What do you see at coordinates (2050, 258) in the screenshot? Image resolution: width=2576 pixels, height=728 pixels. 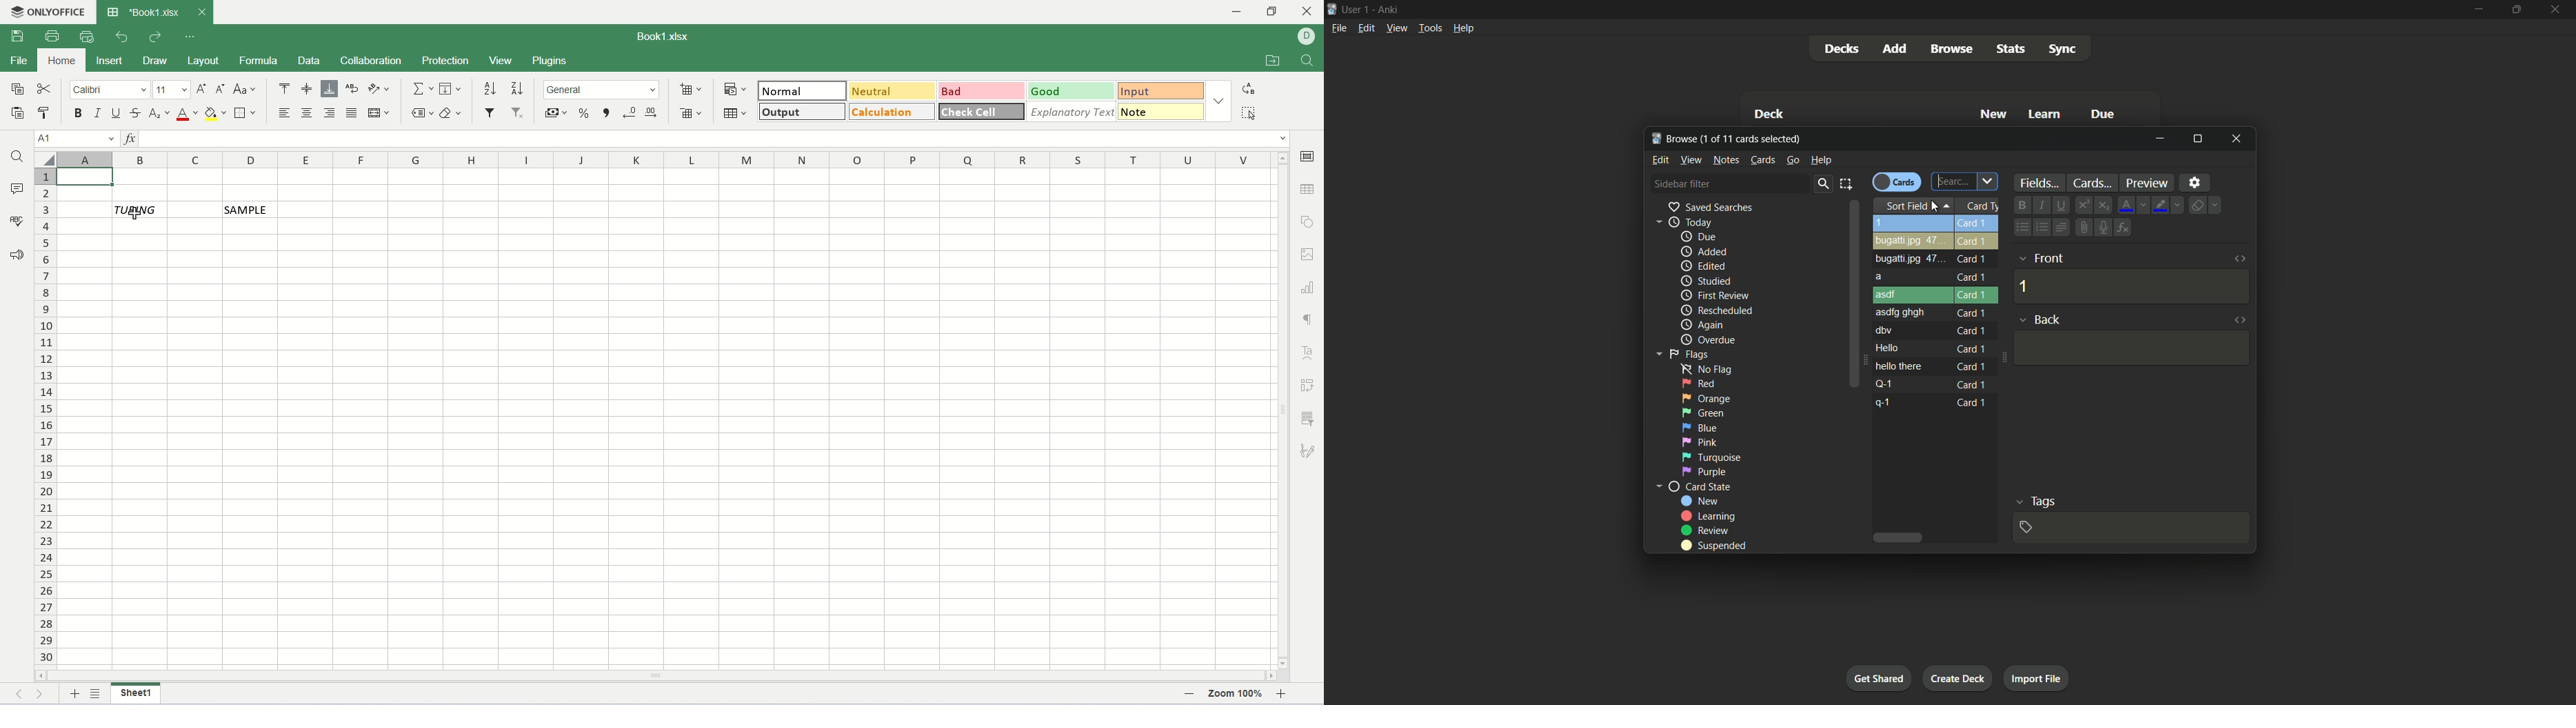 I see `front` at bounding box center [2050, 258].